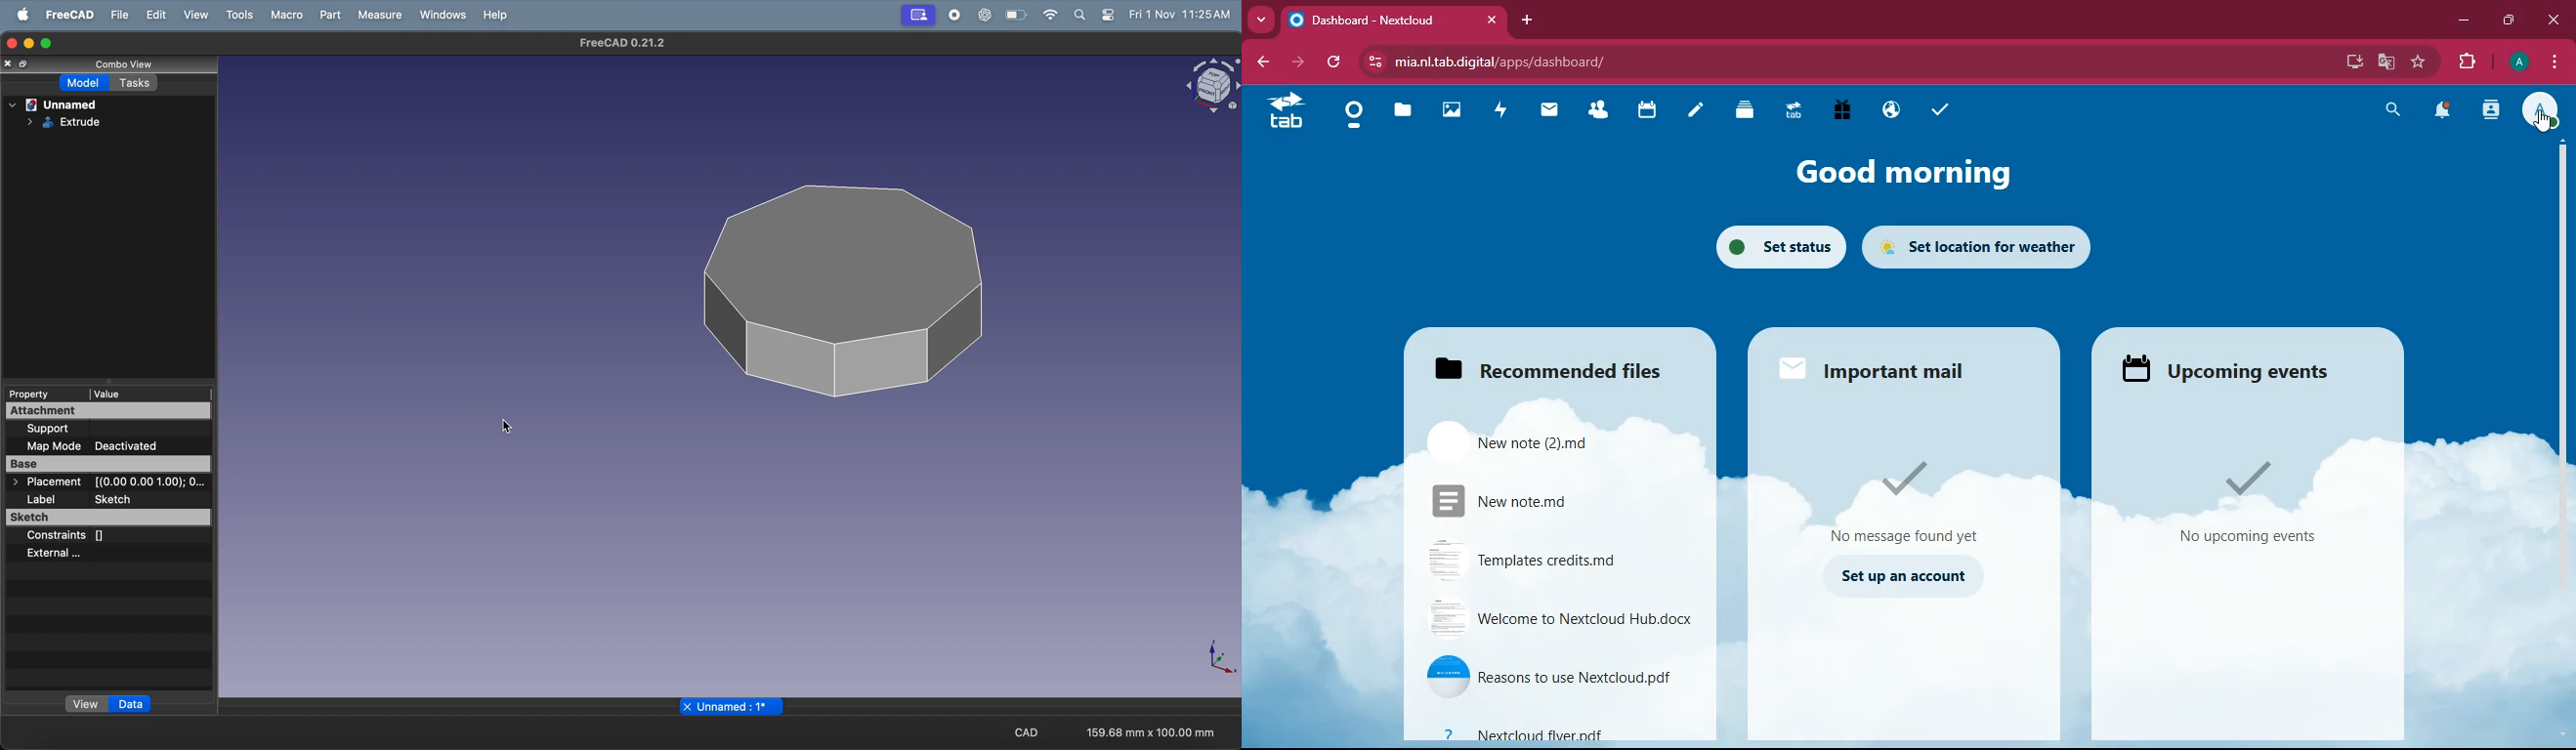 This screenshot has height=756, width=2576. I want to click on add tab, so click(1526, 19).